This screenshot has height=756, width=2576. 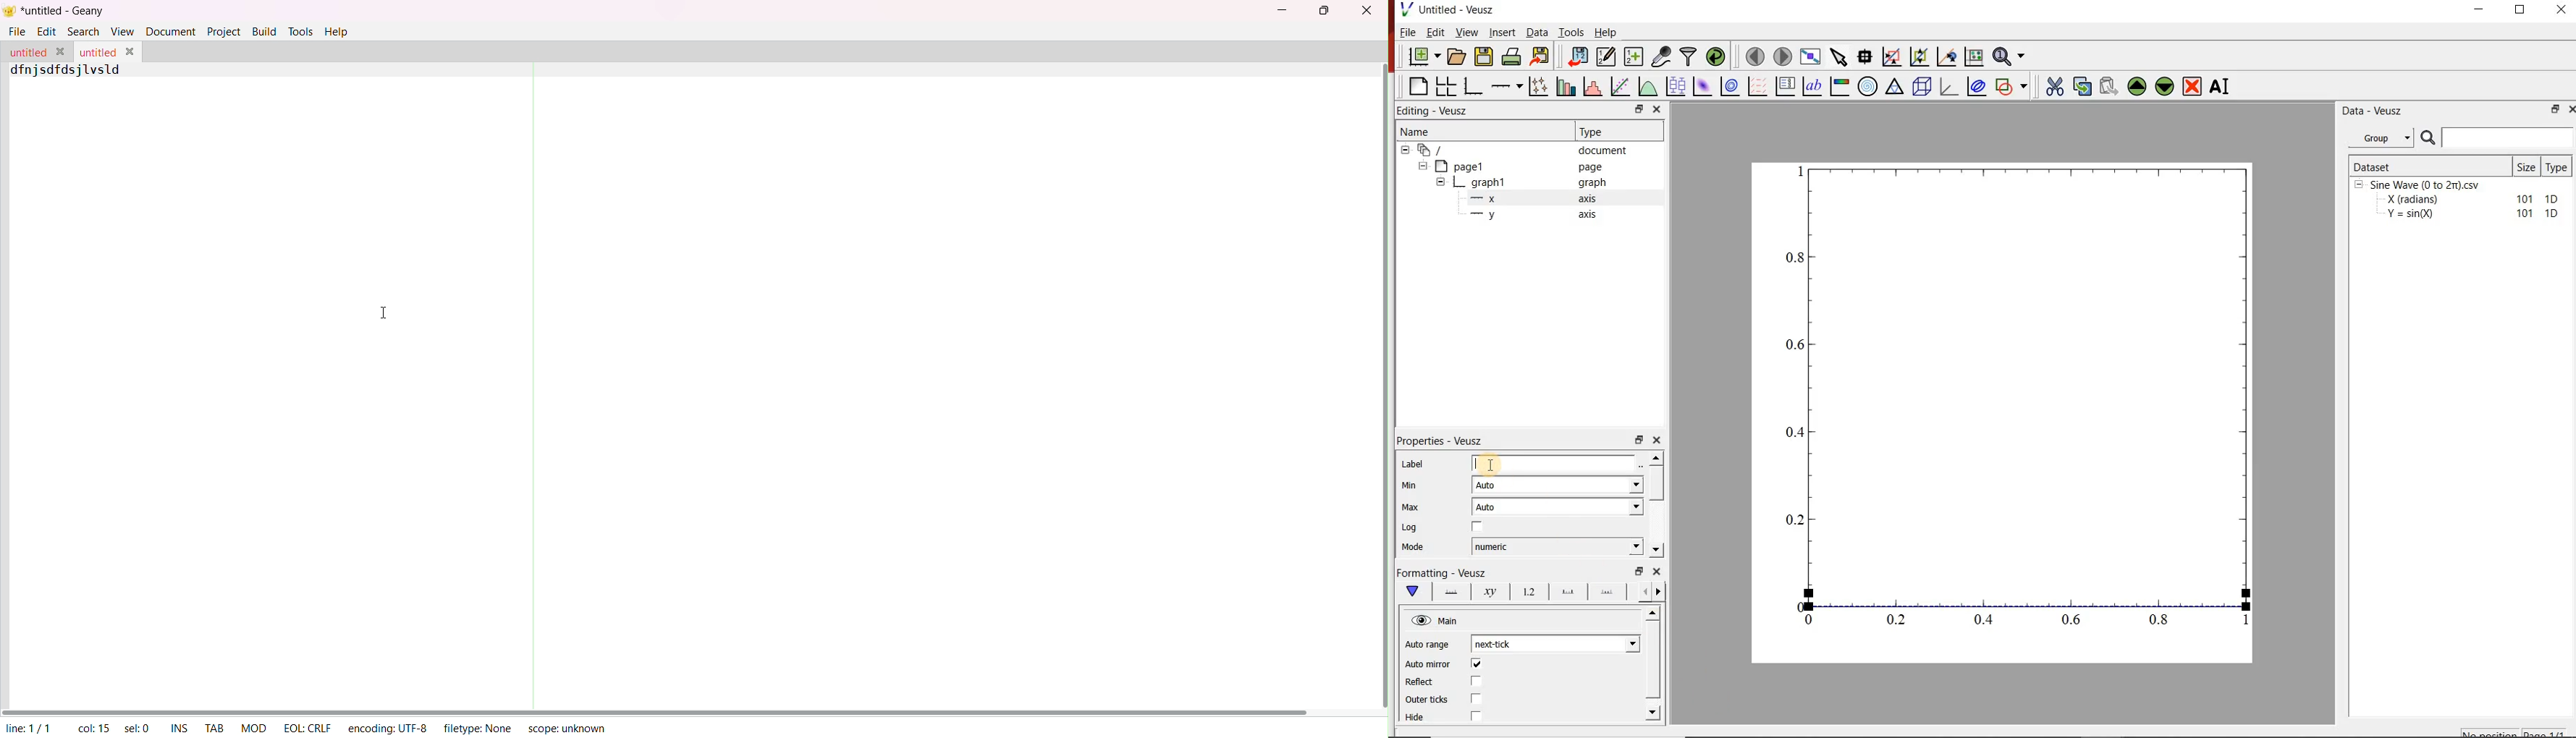 What do you see at coordinates (1603, 151) in the screenshot?
I see `document` at bounding box center [1603, 151].